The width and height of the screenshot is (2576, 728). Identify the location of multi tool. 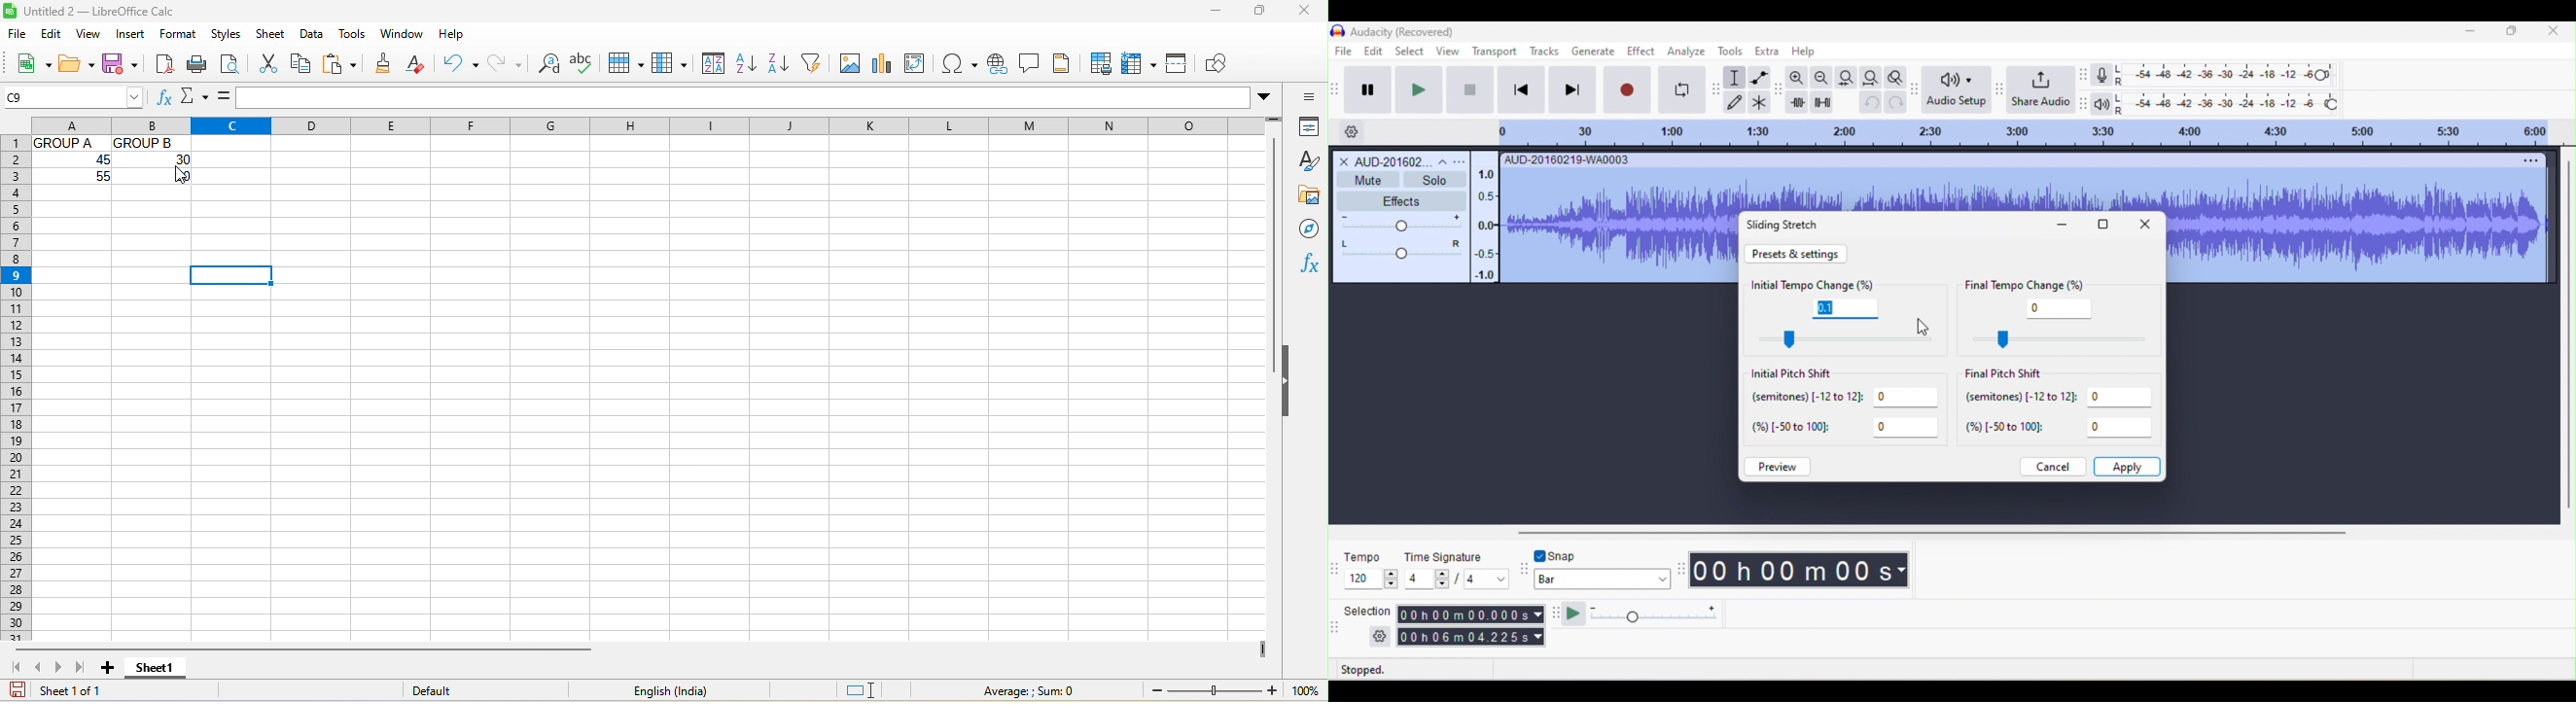
(1759, 102).